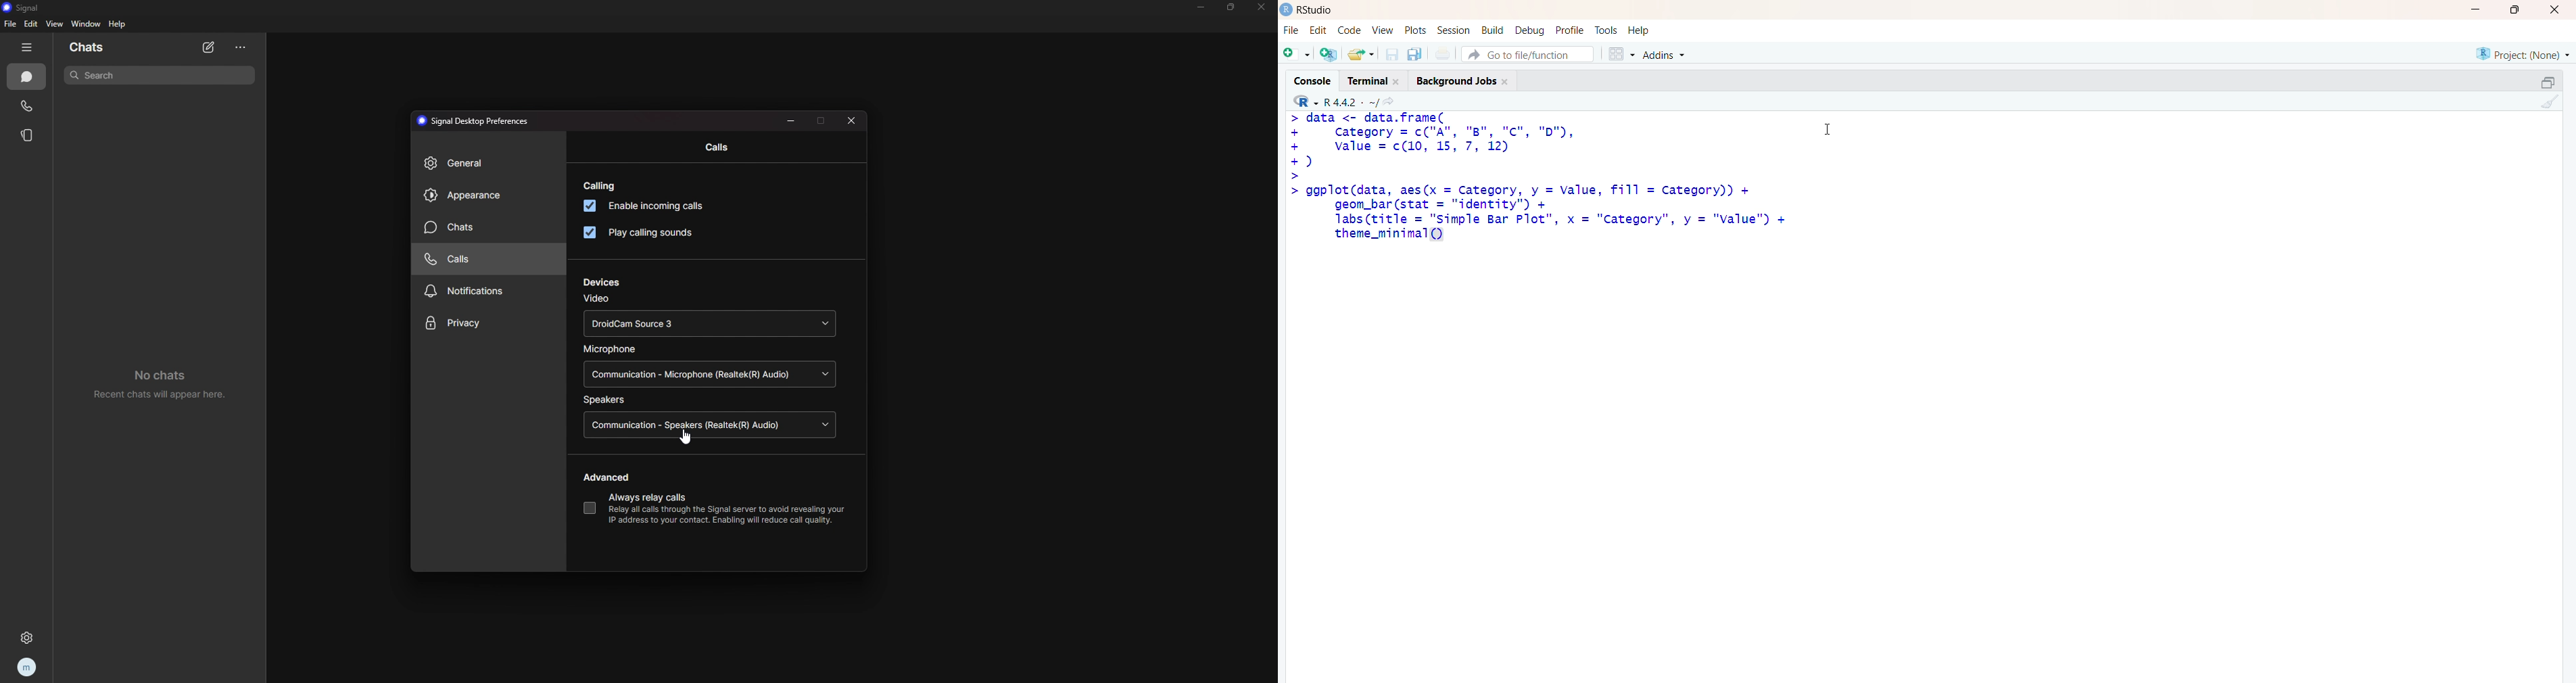 This screenshot has width=2576, height=700. Describe the element at coordinates (11, 24) in the screenshot. I see `file` at that location.